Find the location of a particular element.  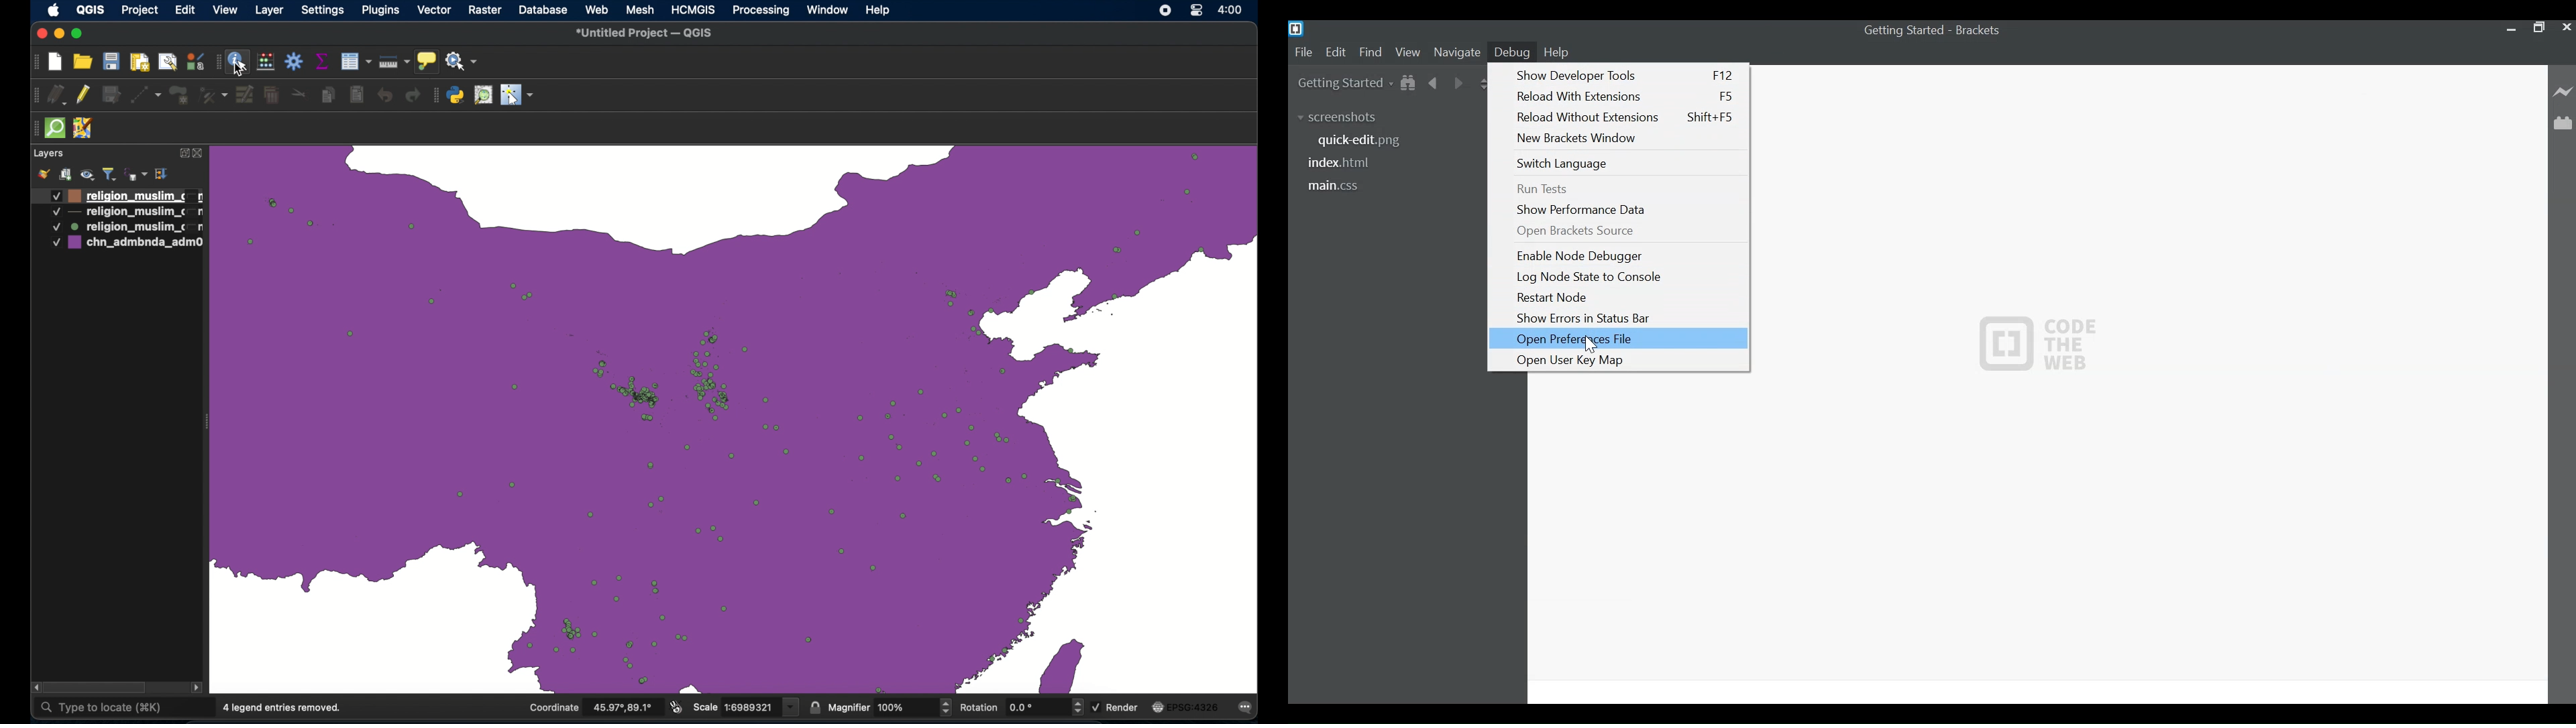

Open User Key Map is located at coordinates (1628, 360).